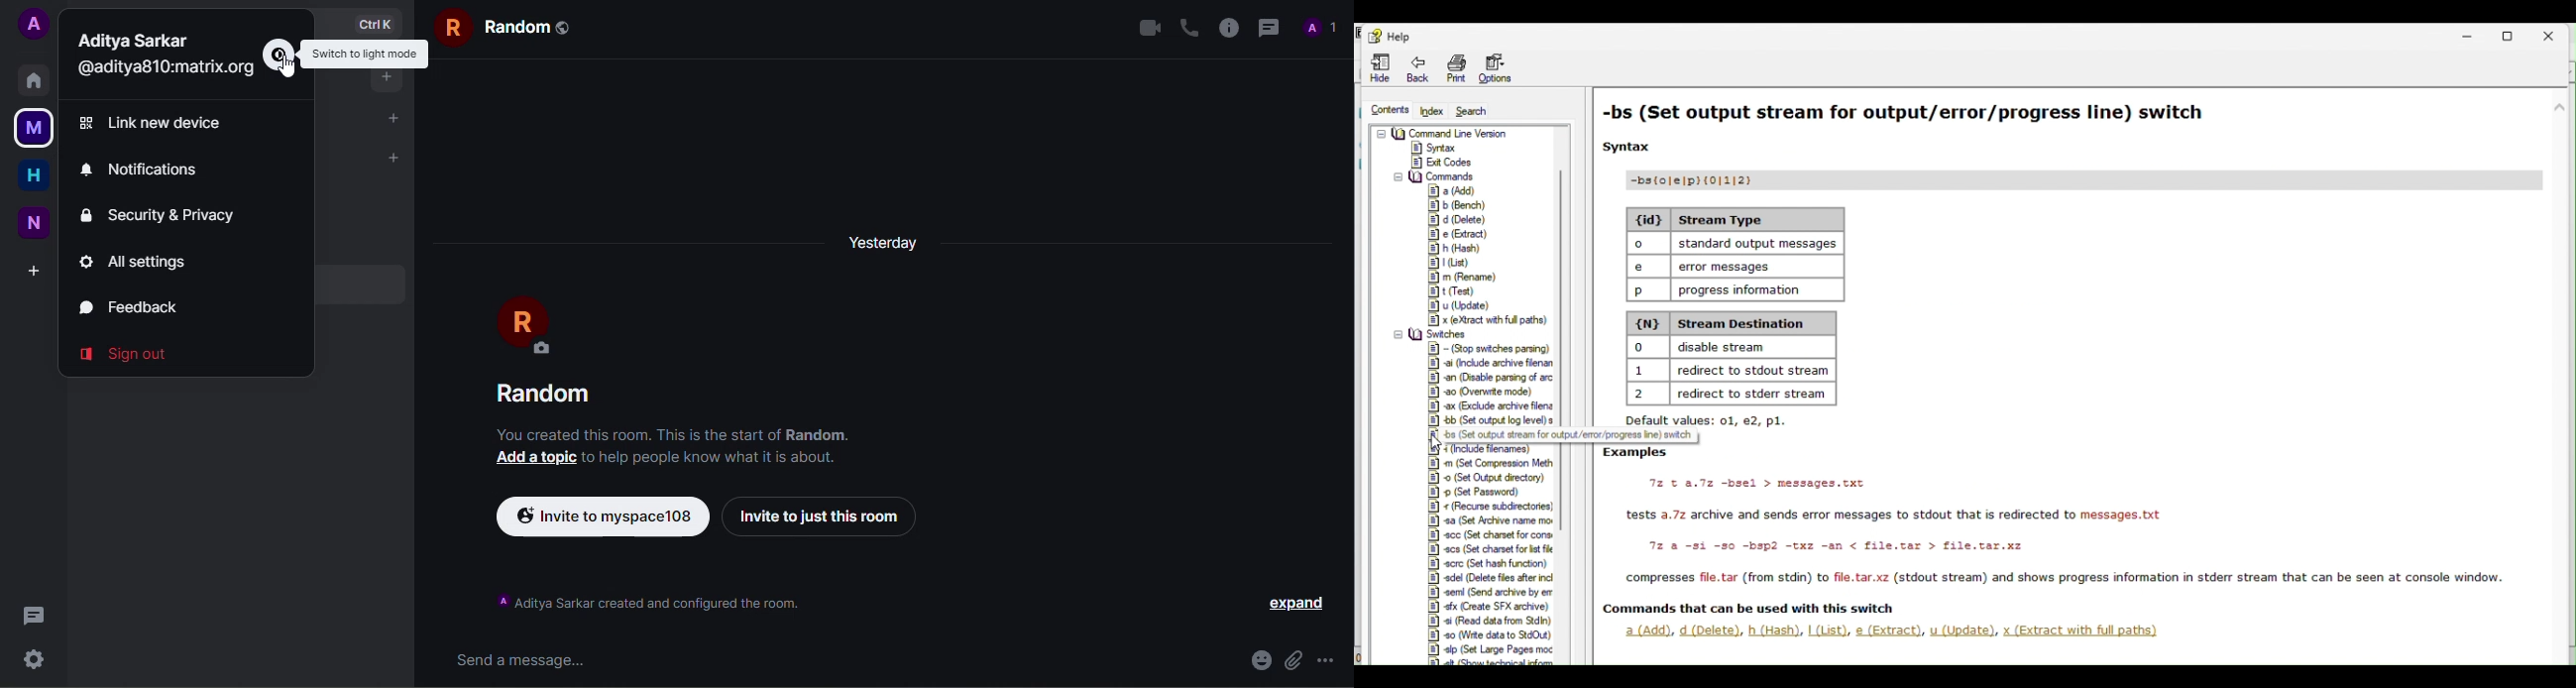 The height and width of the screenshot is (700, 2576). I want to click on switch to light mode, so click(365, 53).